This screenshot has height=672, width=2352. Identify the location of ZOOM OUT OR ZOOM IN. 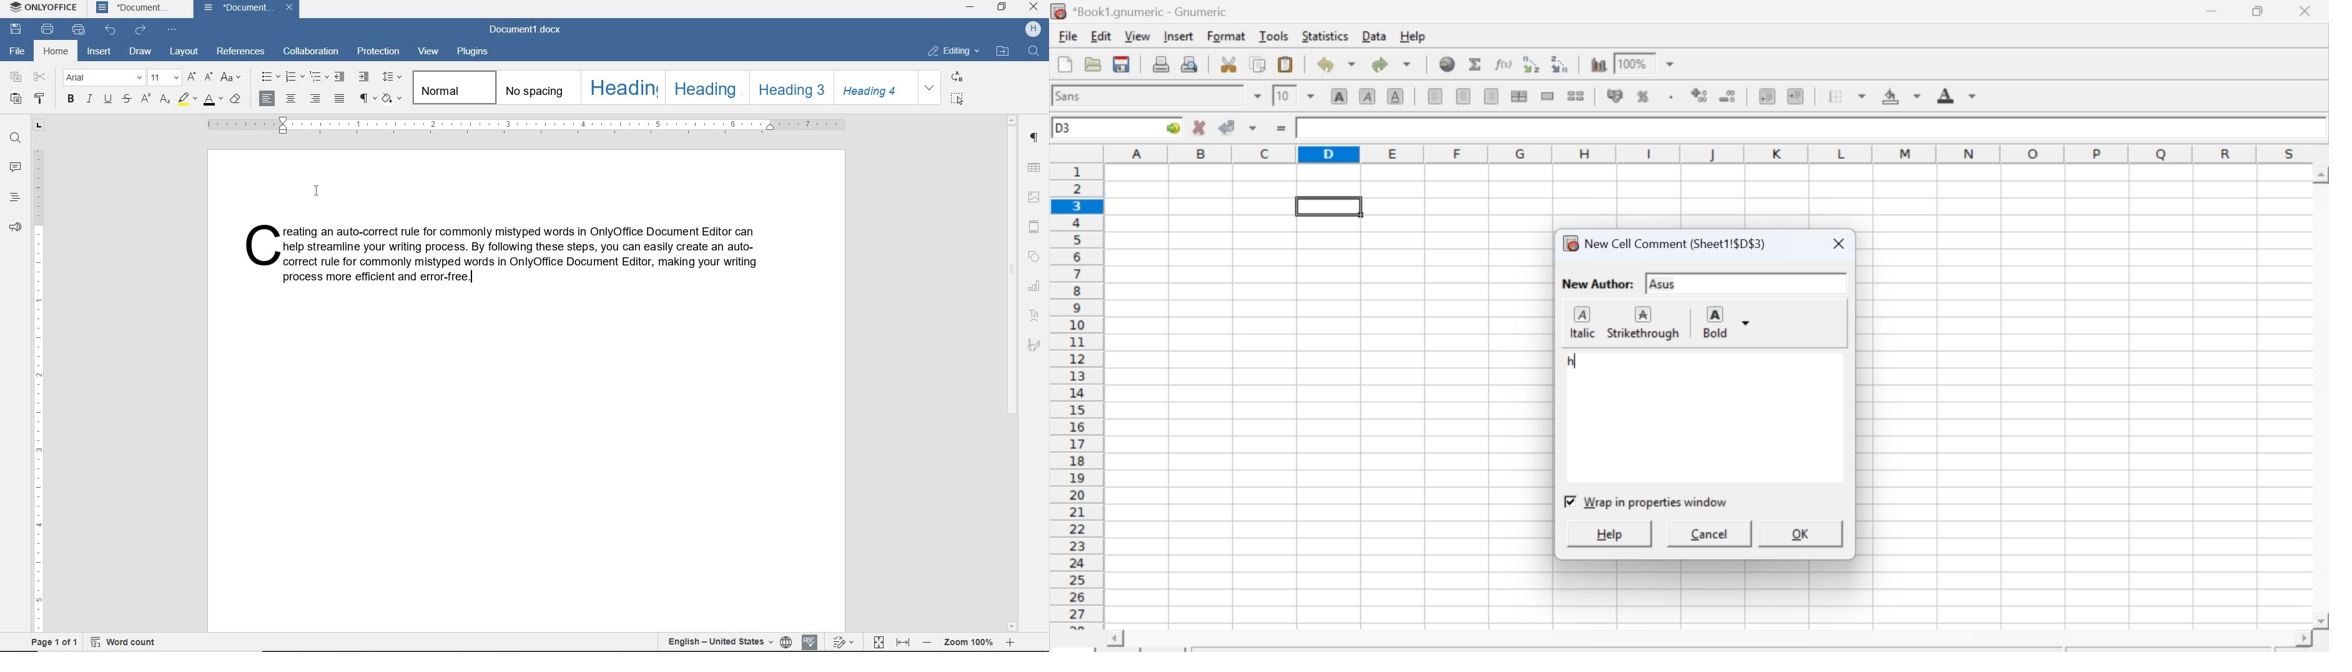
(969, 643).